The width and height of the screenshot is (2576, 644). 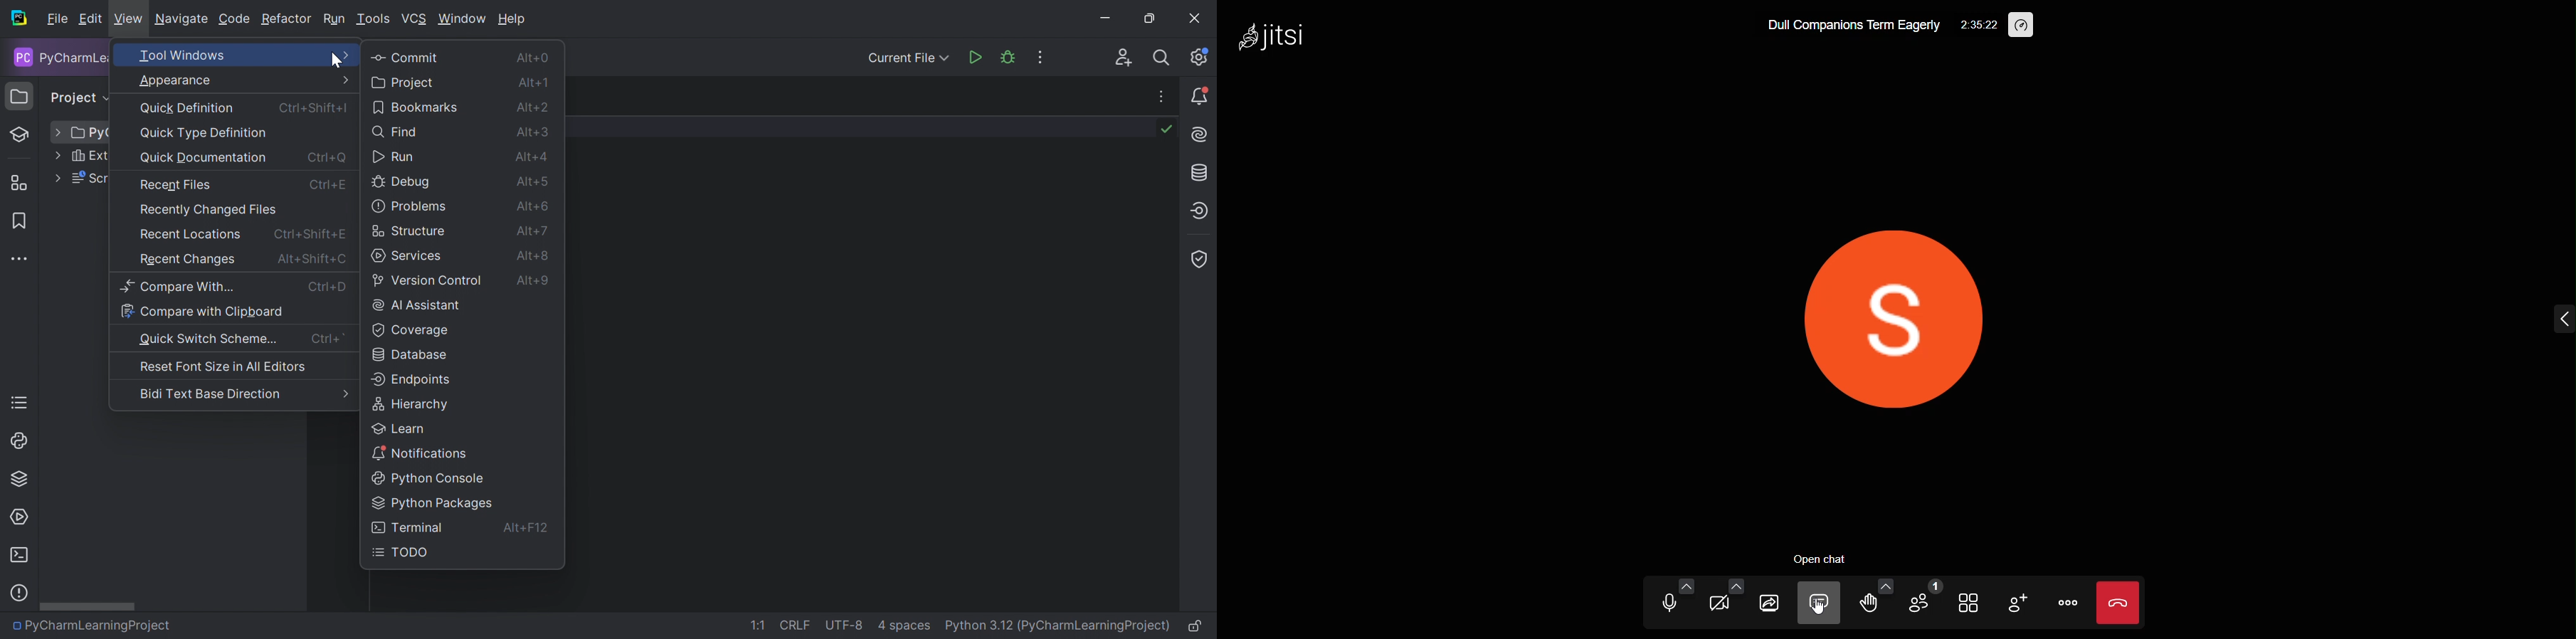 What do you see at coordinates (1162, 60) in the screenshot?
I see `Search everywhere` at bounding box center [1162, 60].